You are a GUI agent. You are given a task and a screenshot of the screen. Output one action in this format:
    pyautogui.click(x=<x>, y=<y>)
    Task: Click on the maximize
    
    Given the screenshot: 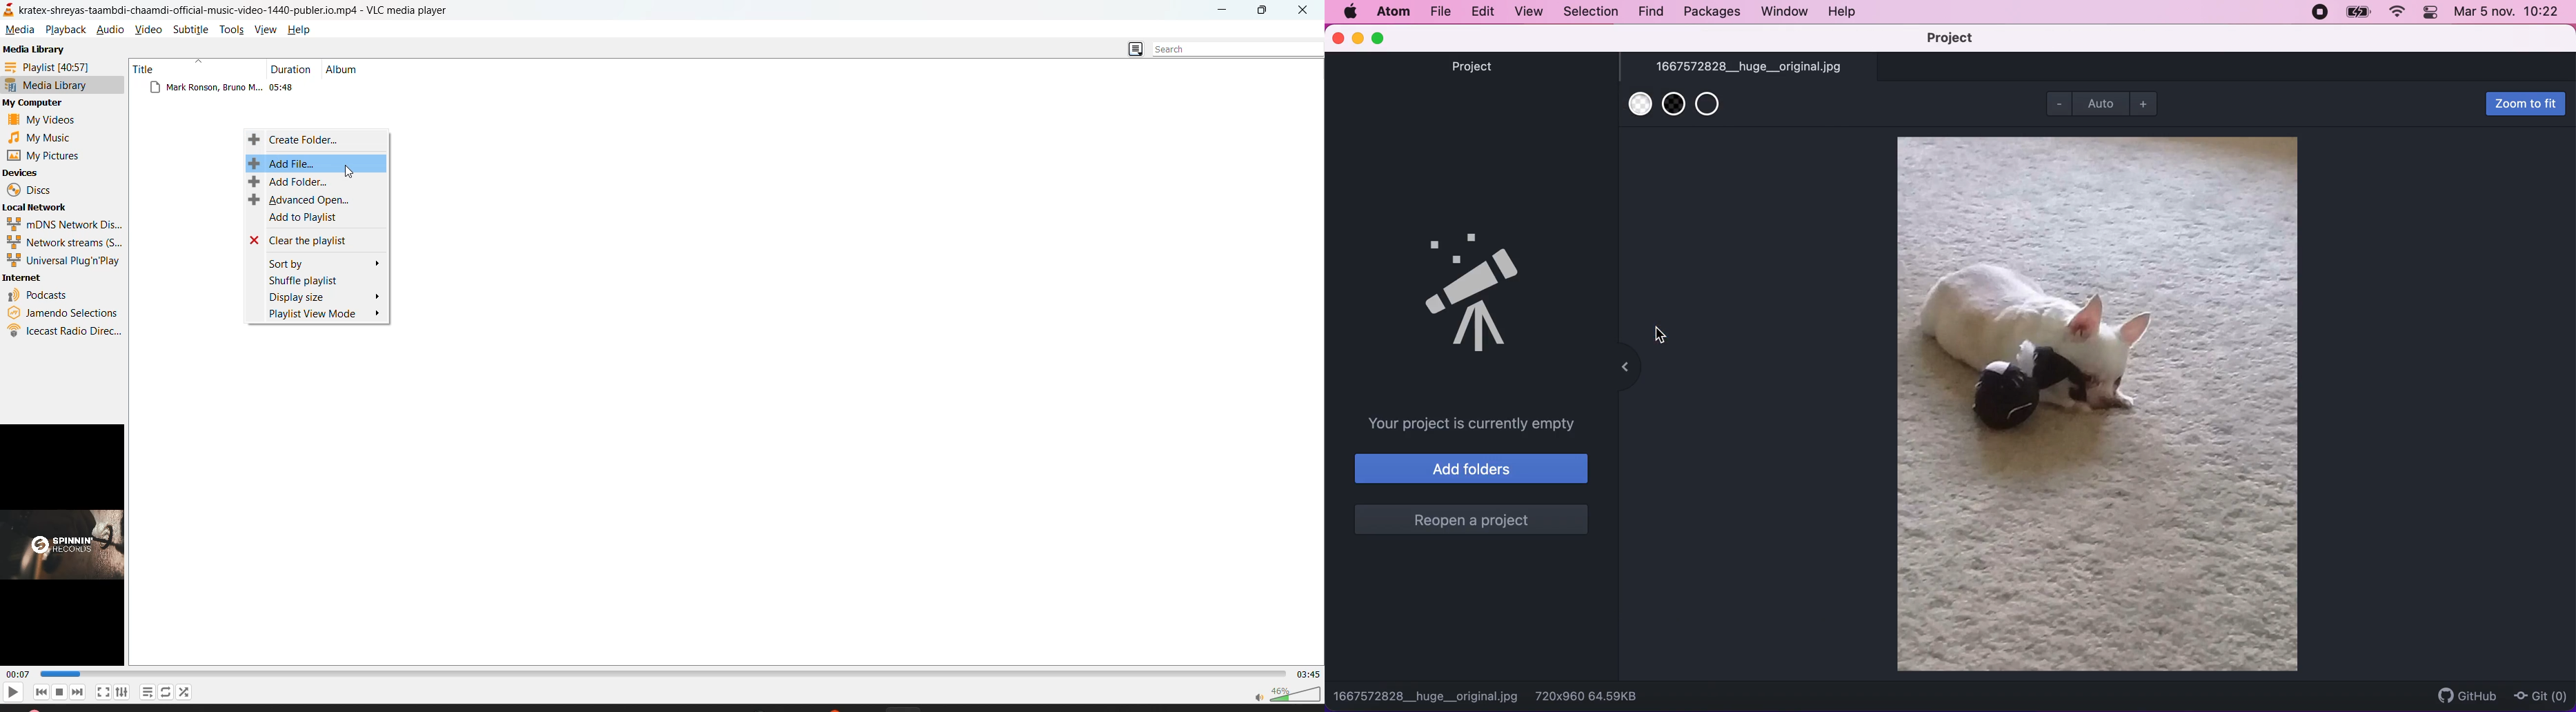 What is the action you would take?
    pyautogui.click(x=1267, y=11)
    